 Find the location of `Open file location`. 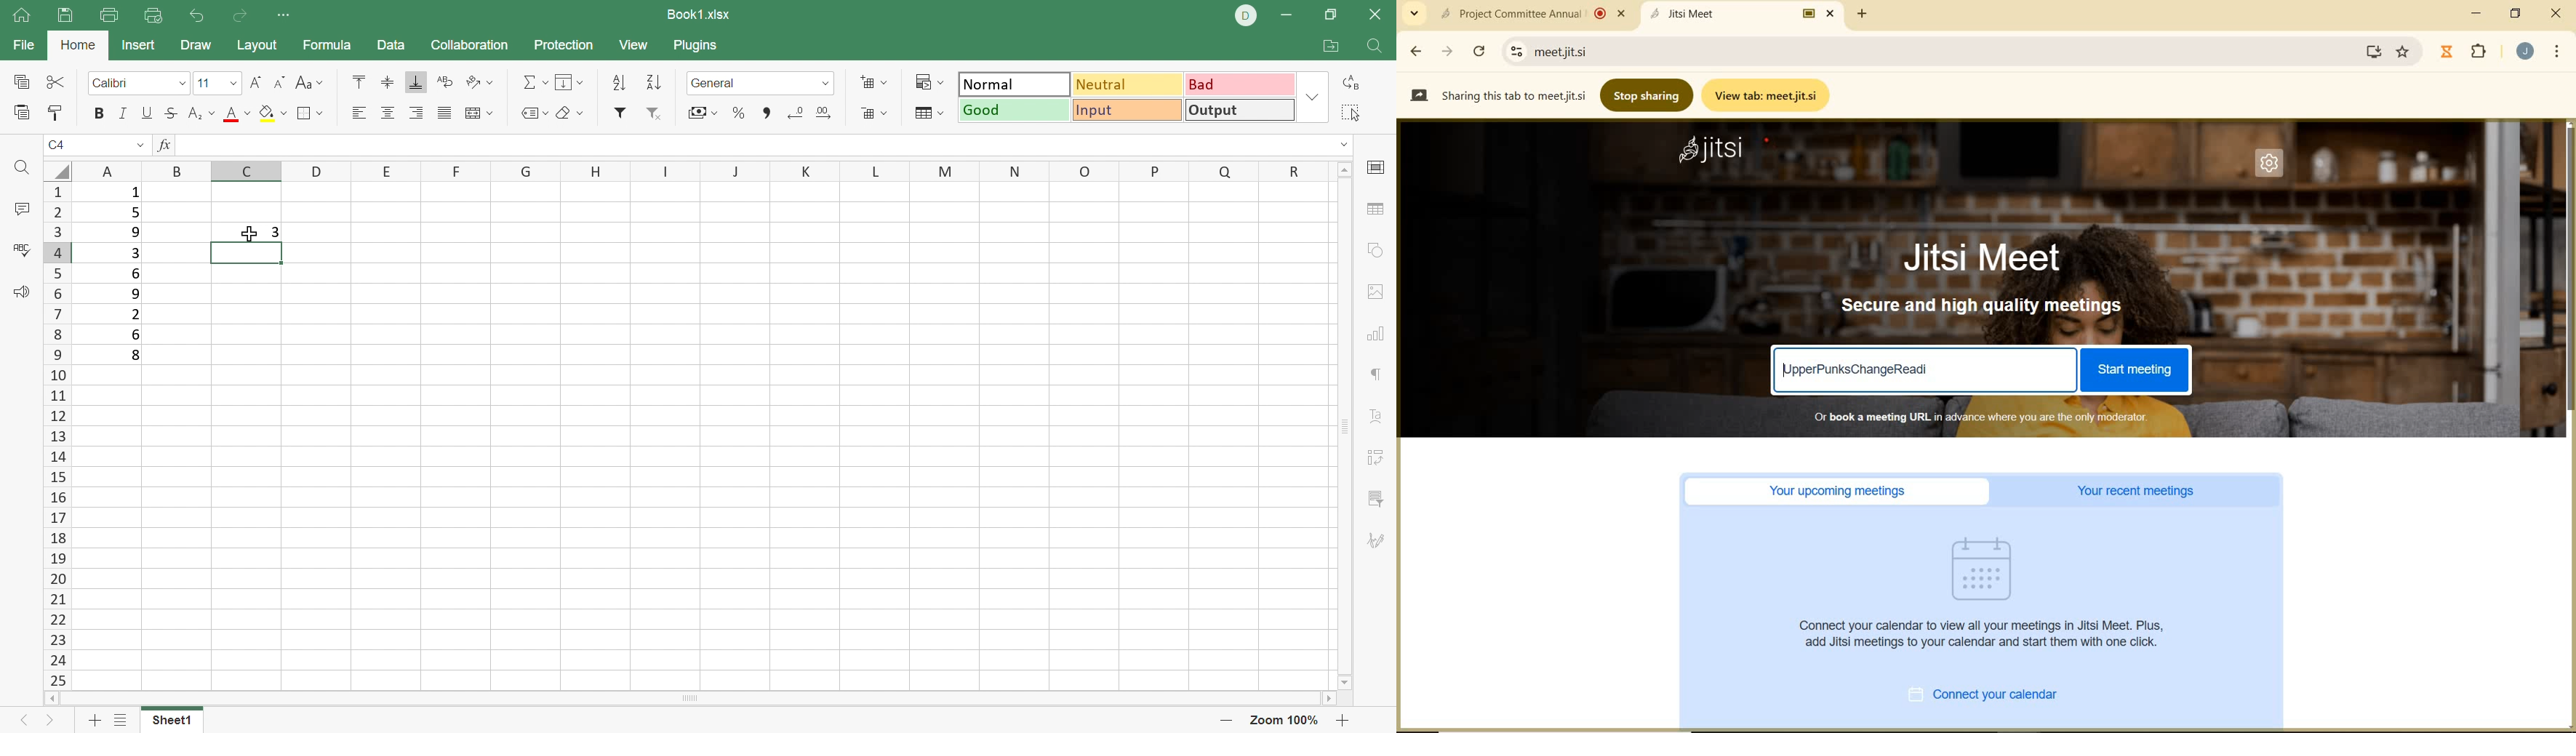

Open file location is located at coordinates (1334, 46).